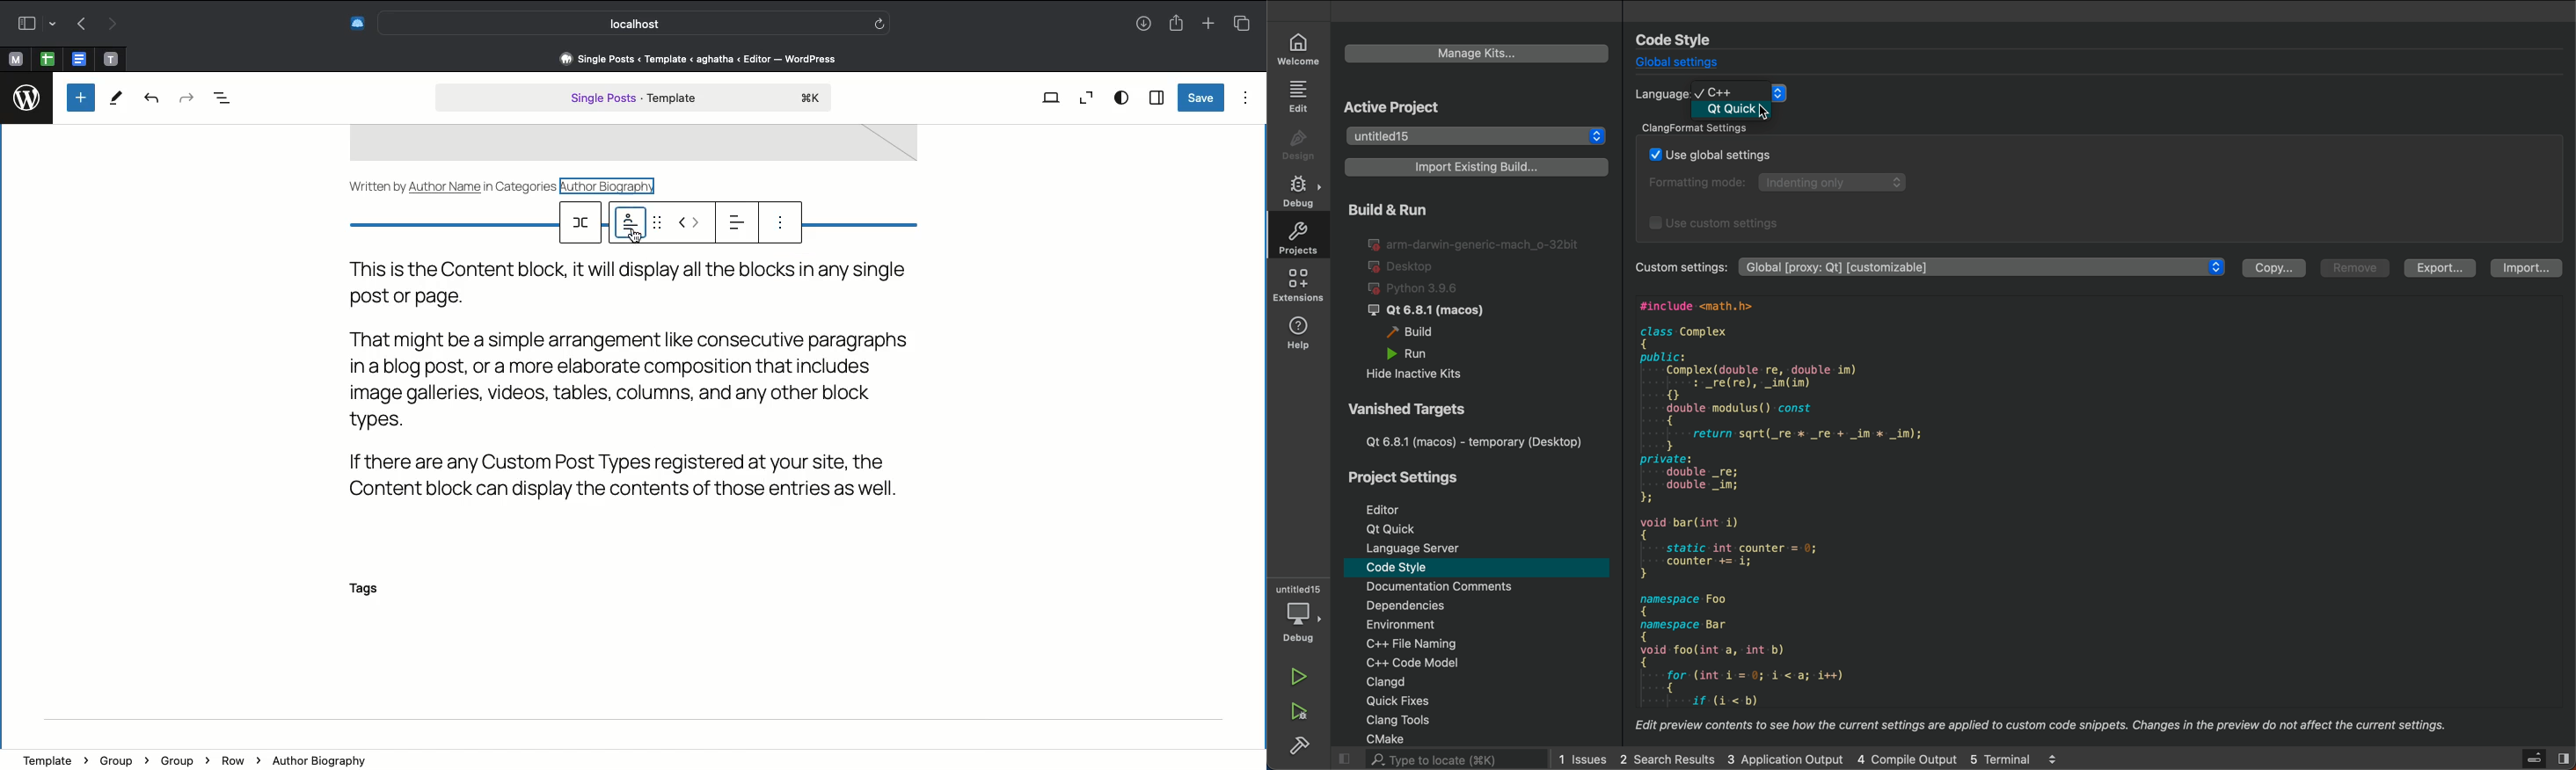 This screenshot has width=2576, height=784. Describe the element at coordinates (1985, 268) in the screenshot. I see `settings` at that location.